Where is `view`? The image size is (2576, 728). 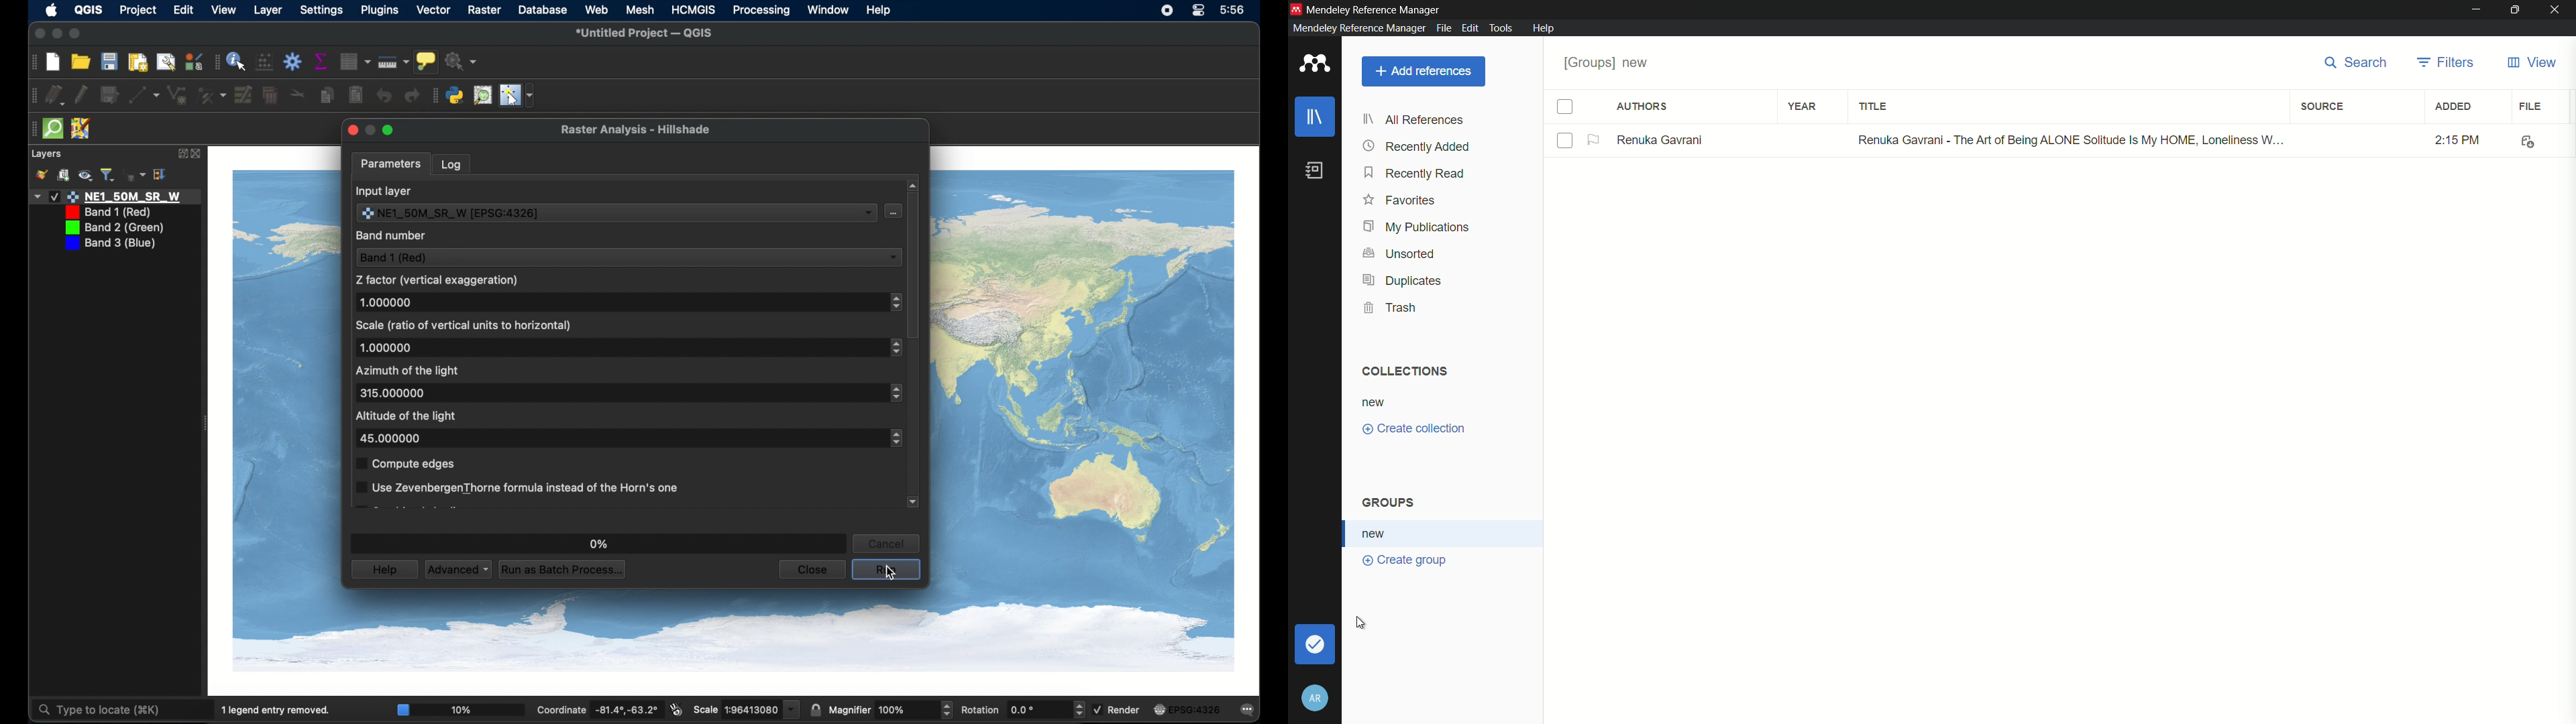
view is located at coordinates (2531, 62).